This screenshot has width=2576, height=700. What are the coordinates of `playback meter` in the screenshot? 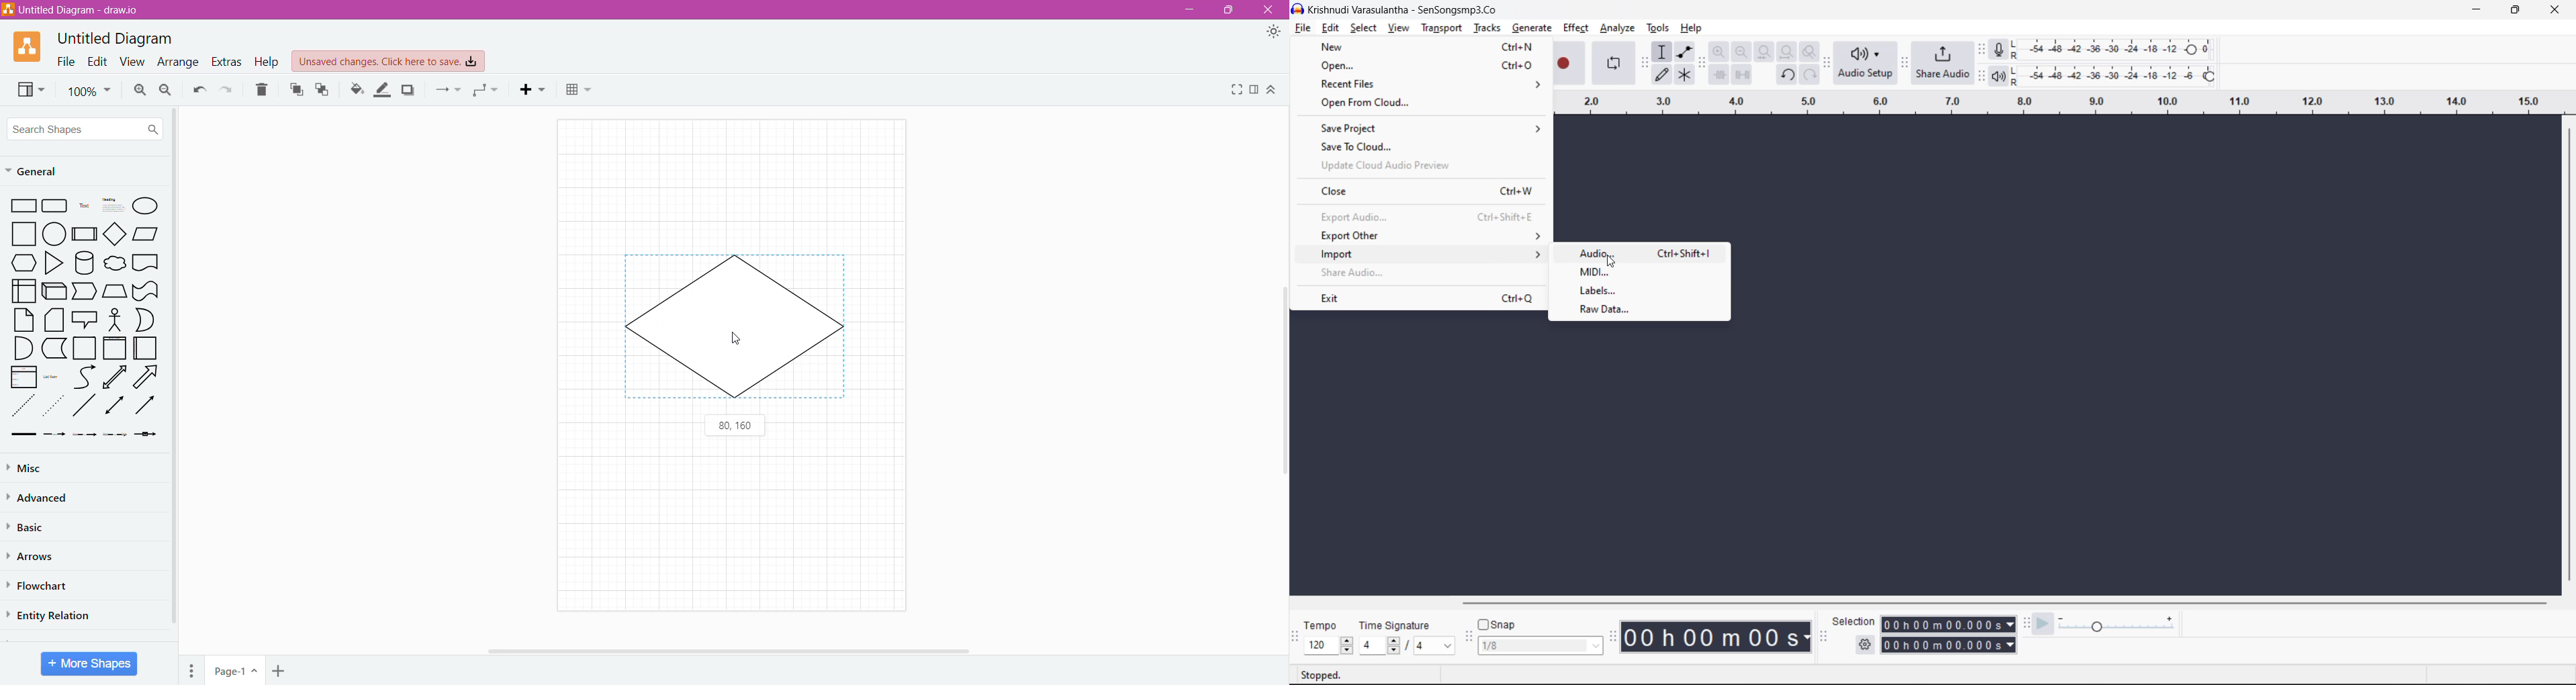 It's located at (2005, 76).